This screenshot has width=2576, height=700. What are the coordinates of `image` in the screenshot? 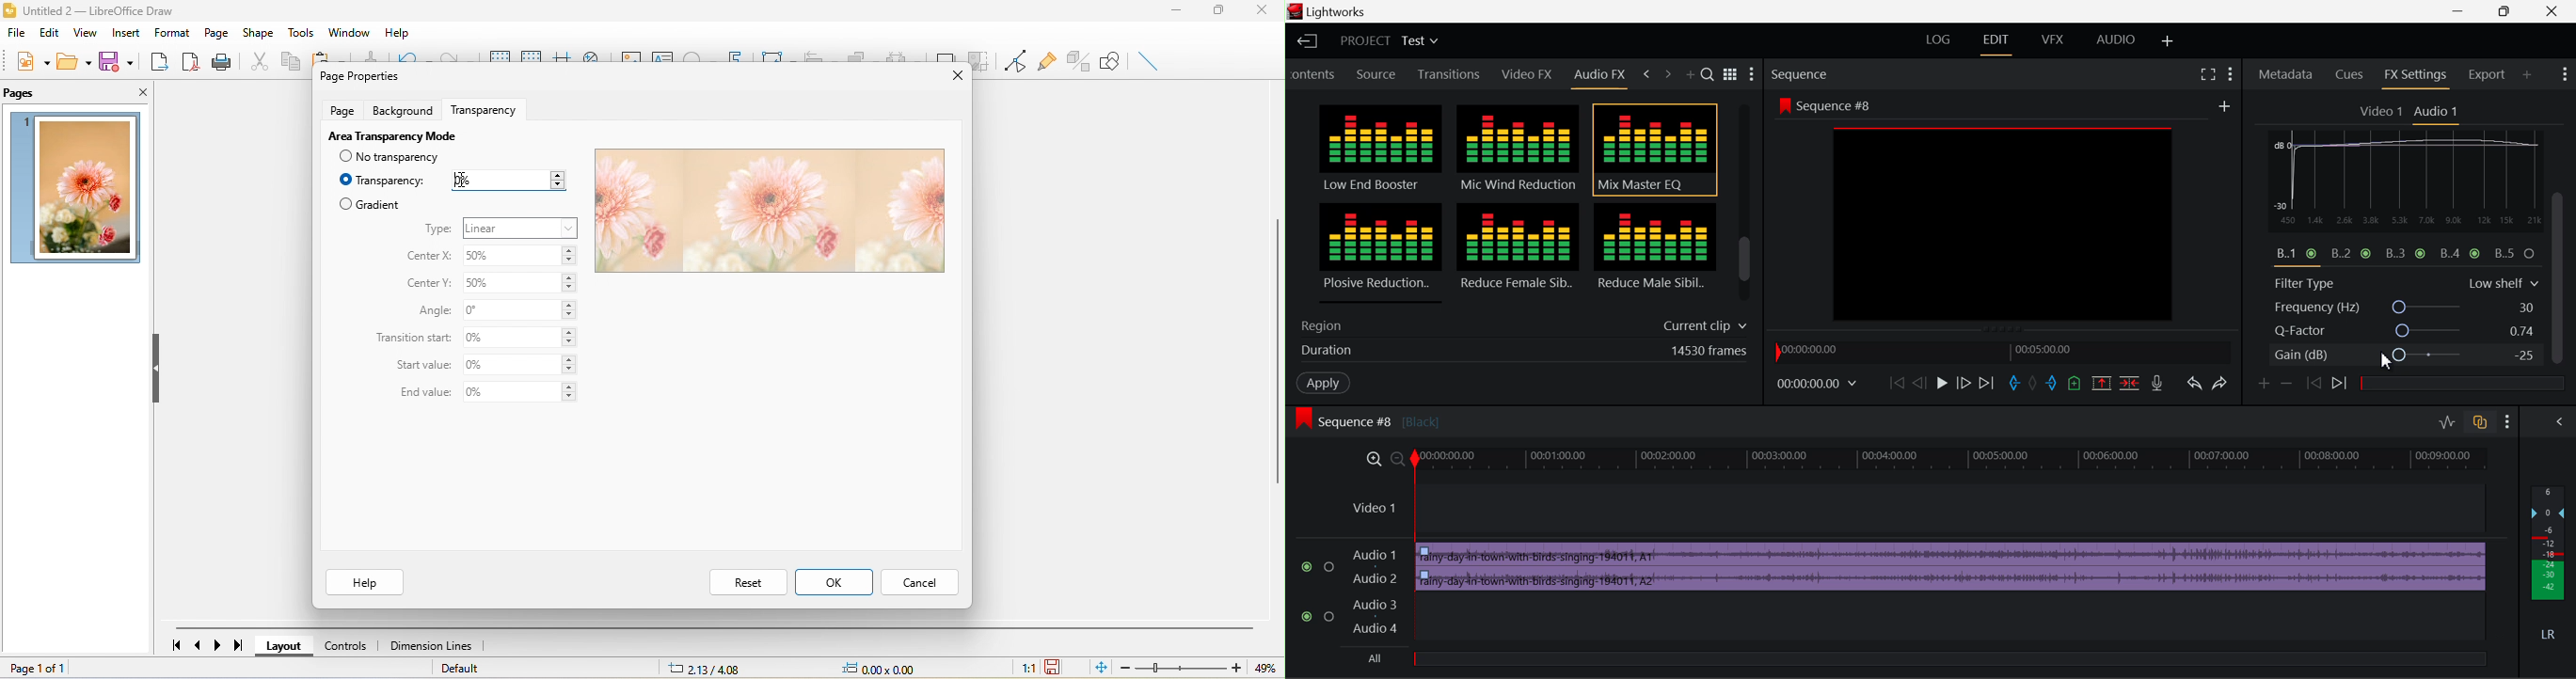 It's located at (77, 188).